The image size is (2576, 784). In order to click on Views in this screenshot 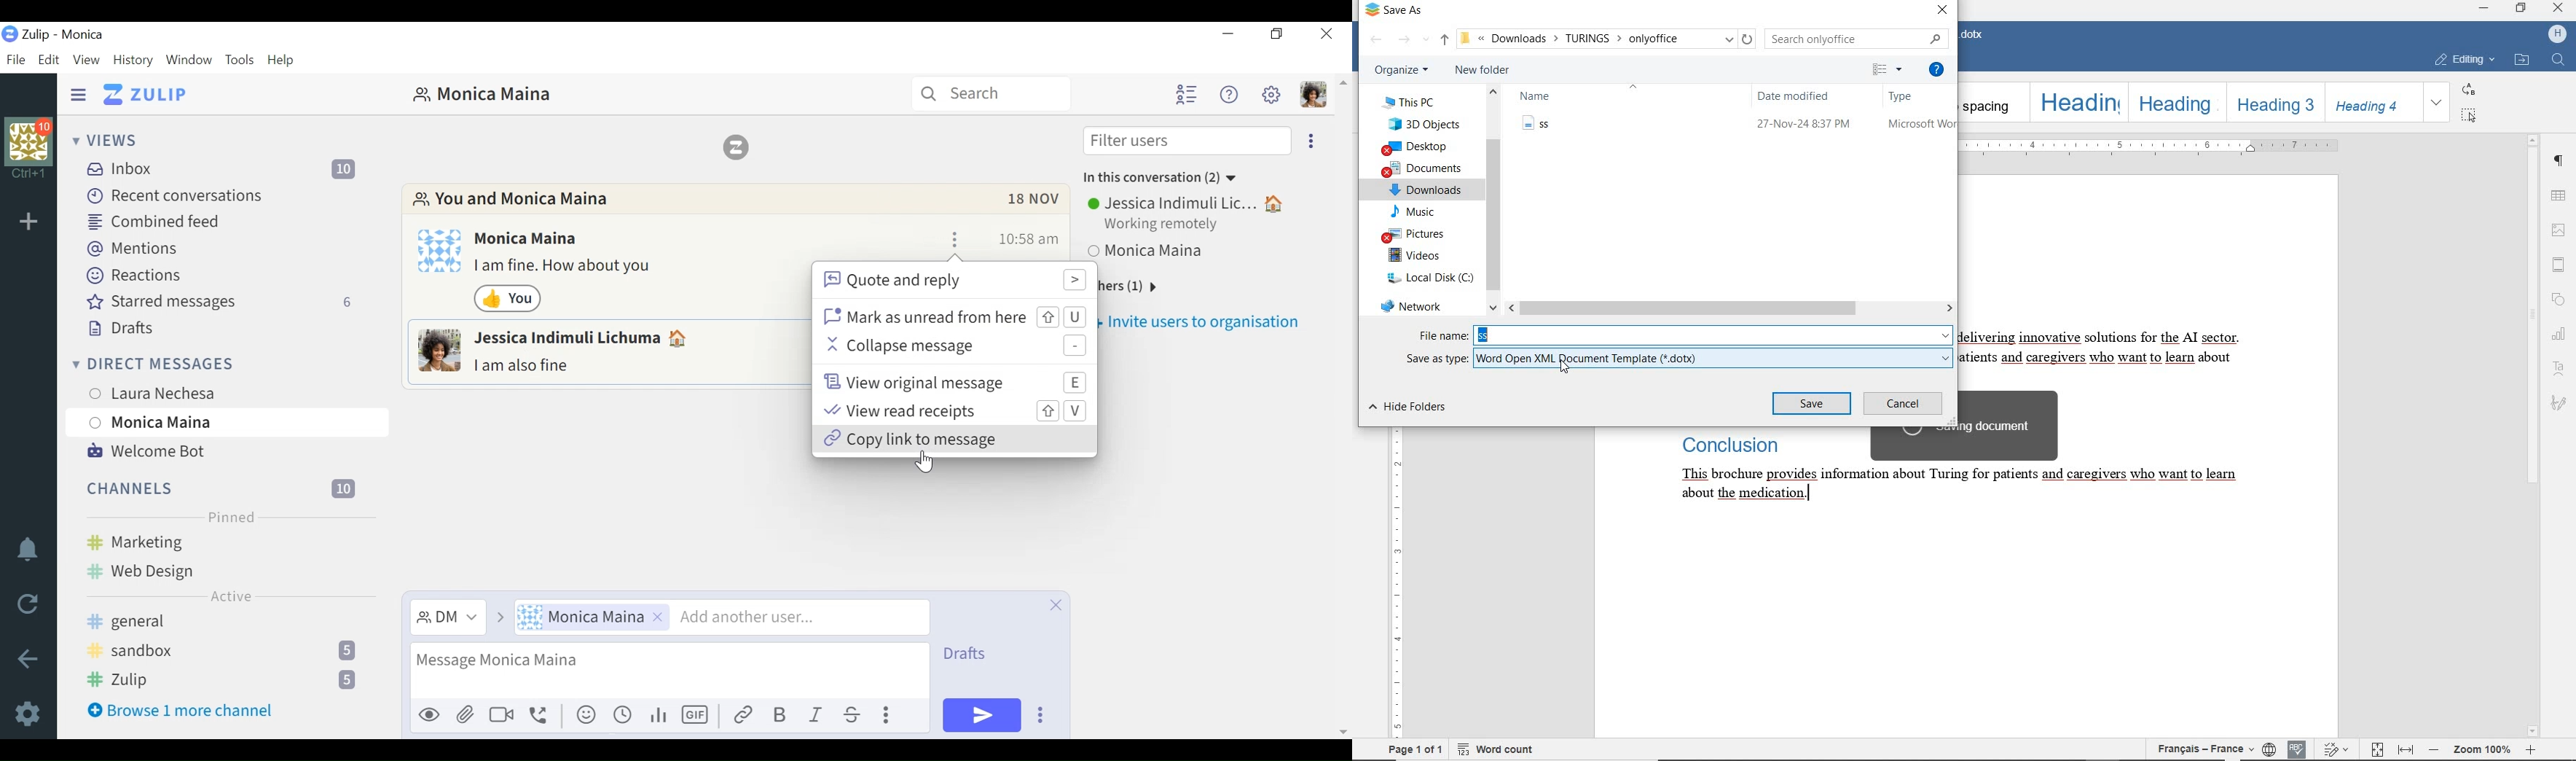, I will do `click(108, 141)`.